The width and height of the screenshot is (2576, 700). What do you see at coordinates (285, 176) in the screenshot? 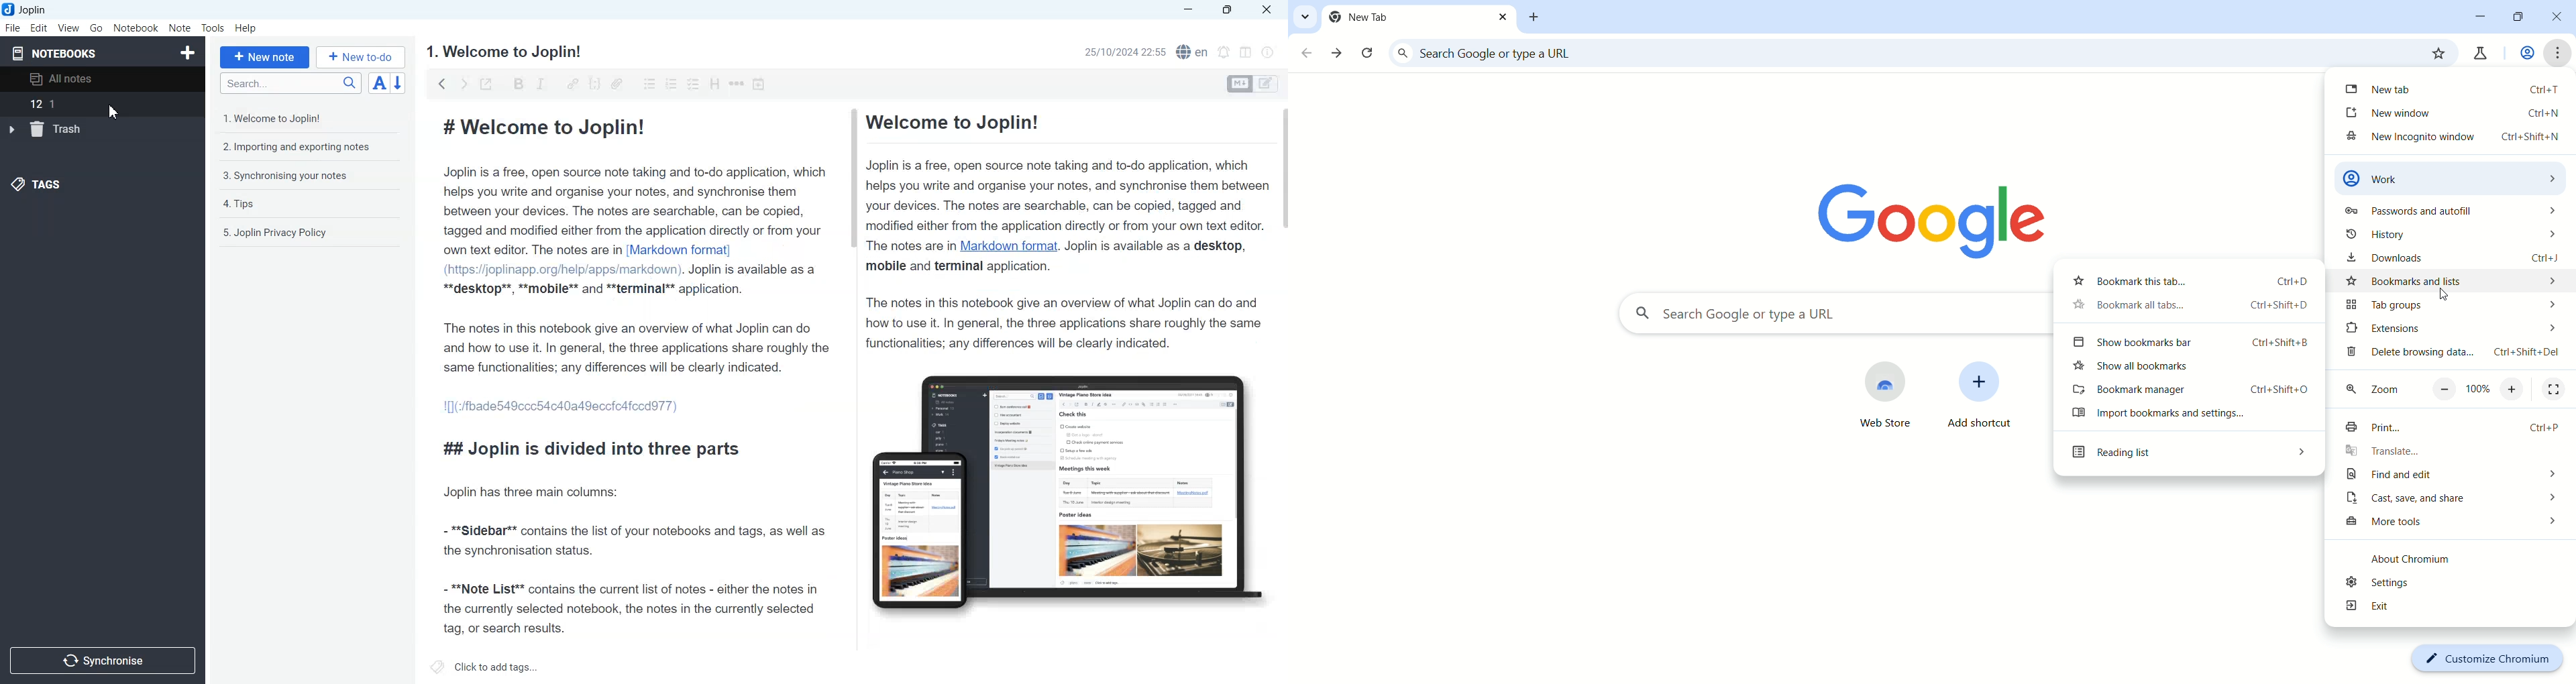
I see `3. Synchronising your notes` at bounding box center [285, 176].